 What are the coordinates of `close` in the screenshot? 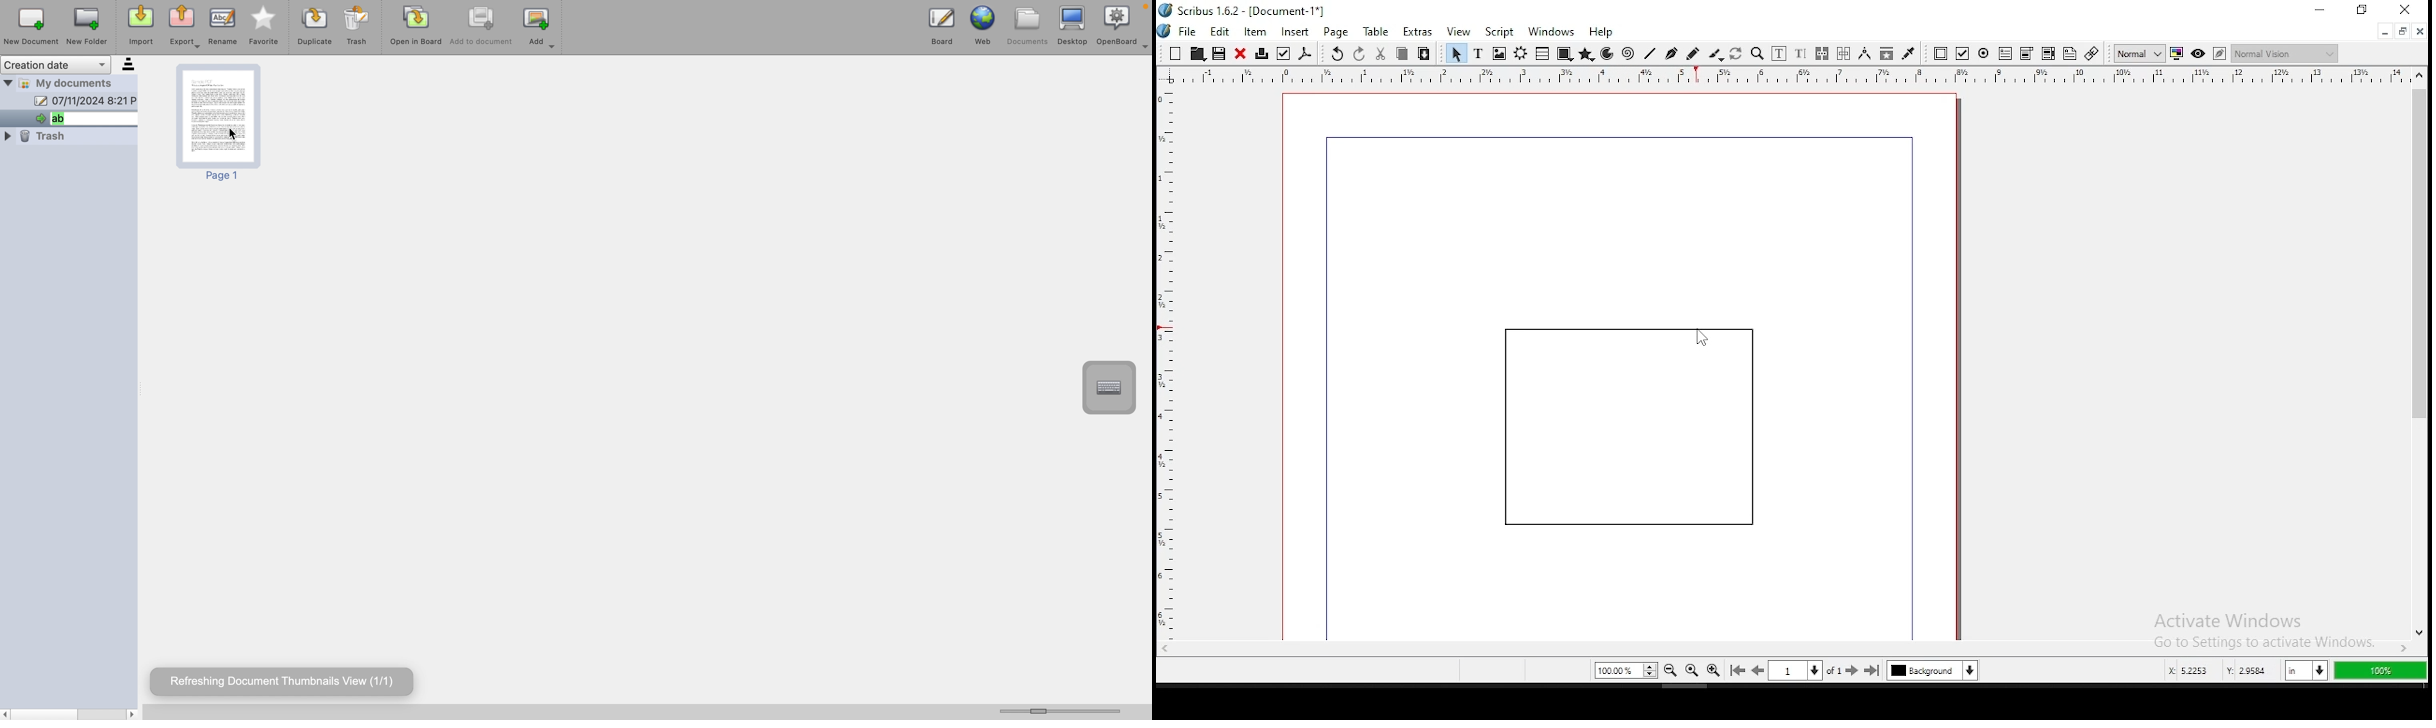 It's located at (1240, 54).